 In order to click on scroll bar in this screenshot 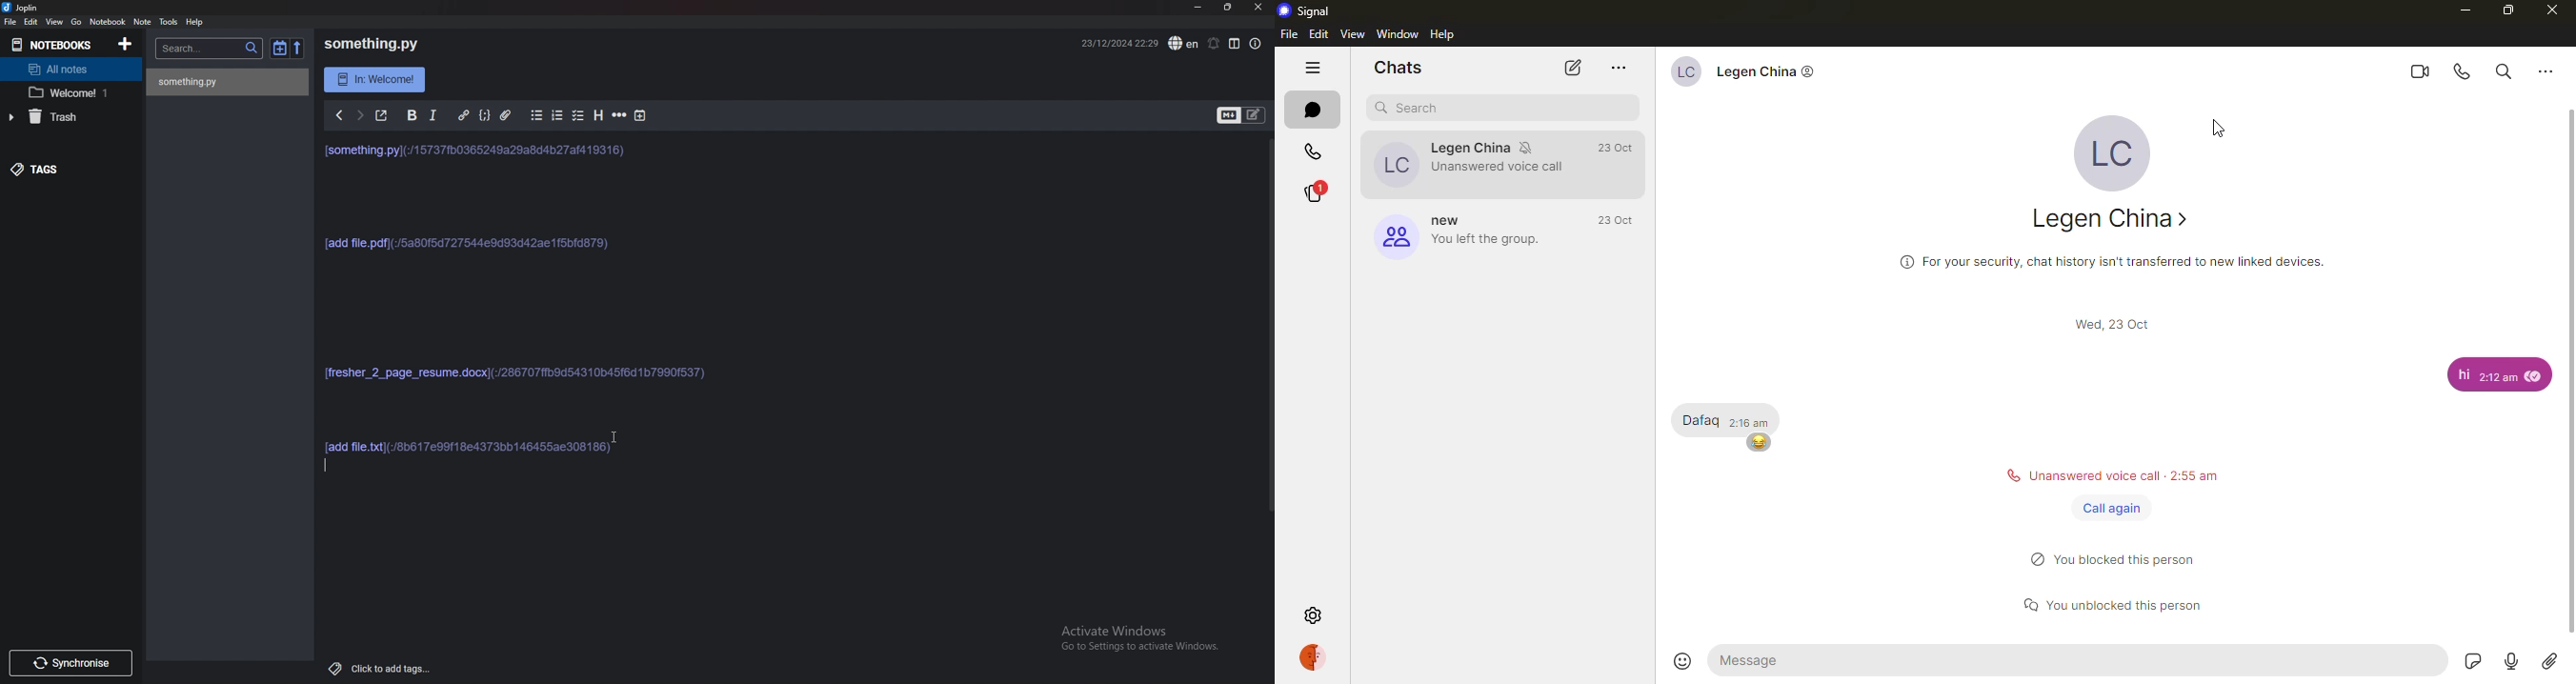, I will do `click(2567, 370)`.